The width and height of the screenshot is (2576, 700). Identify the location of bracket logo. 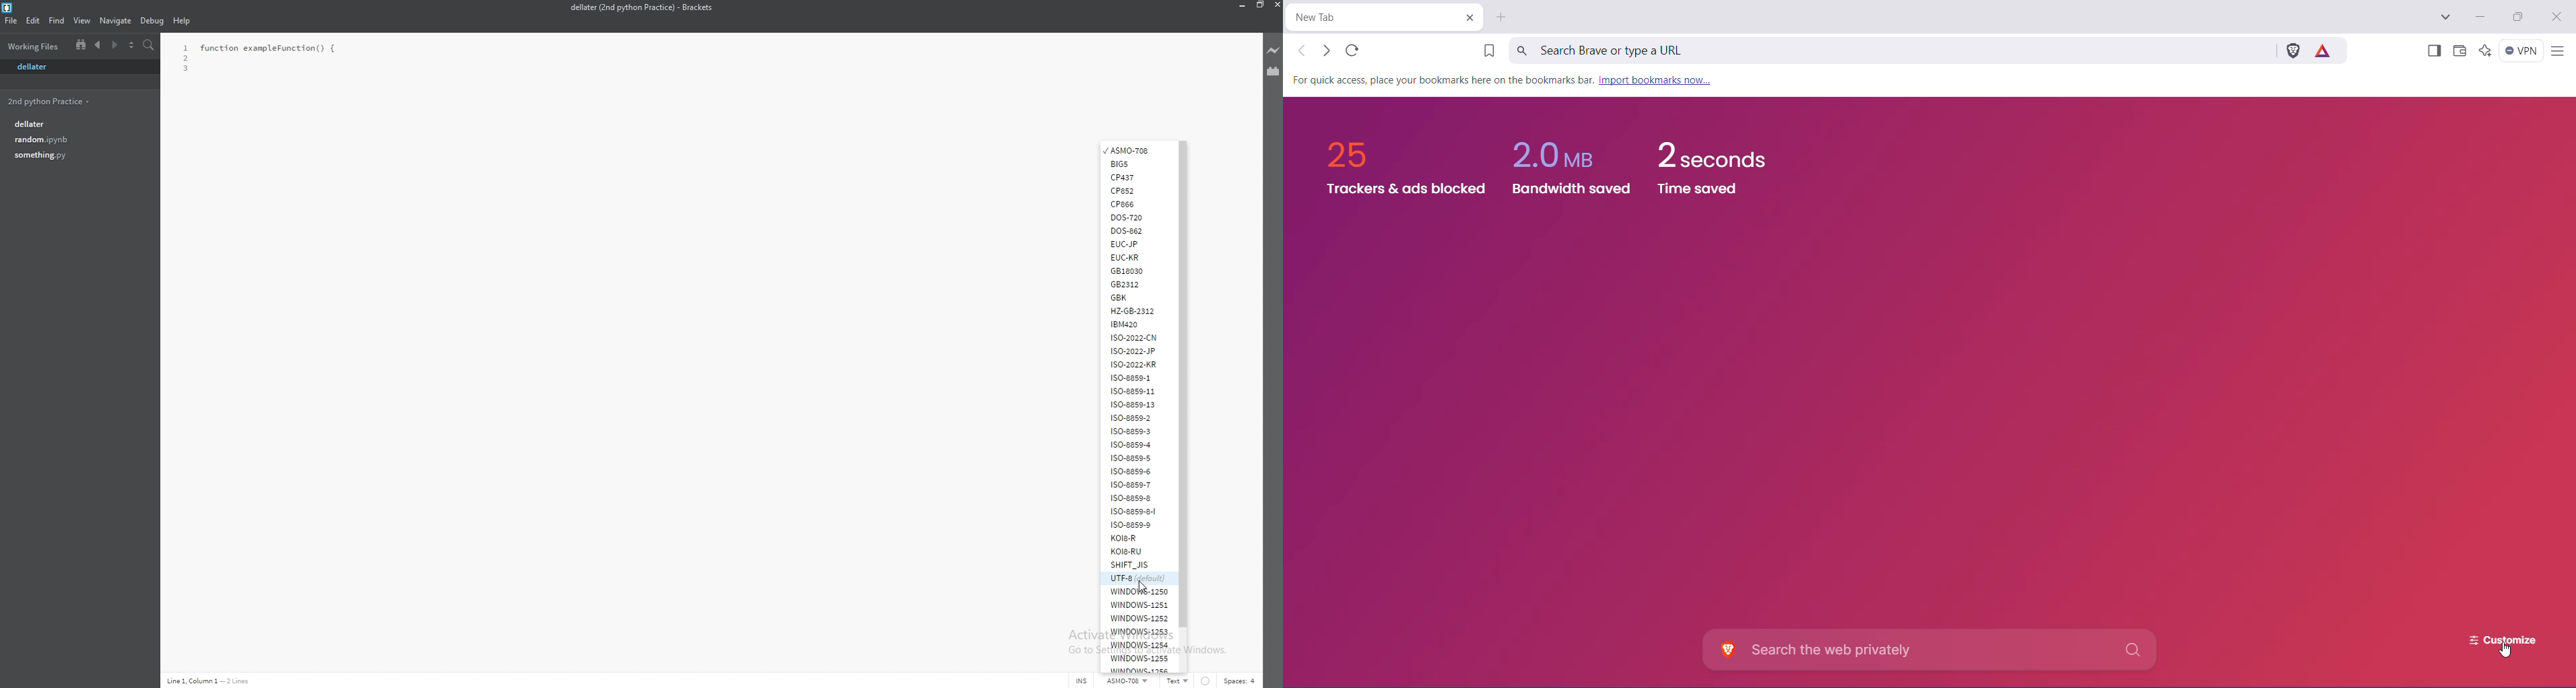
(10, 8).